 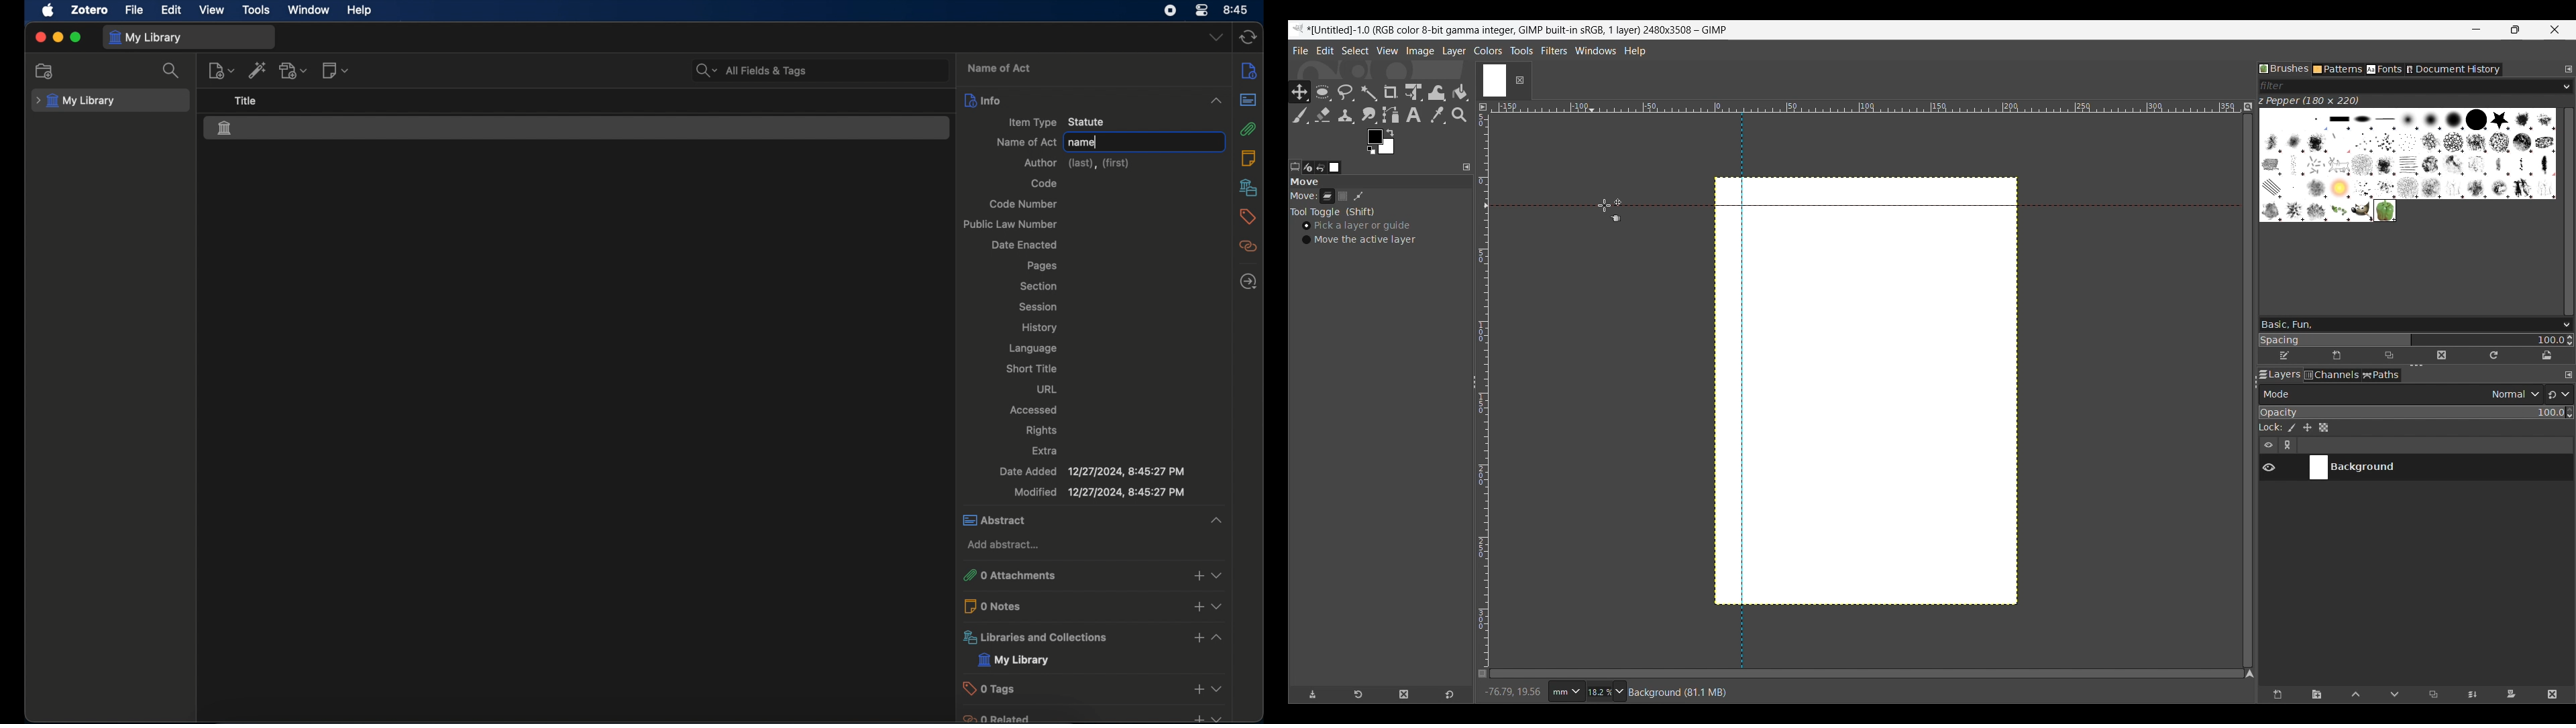 I want to click on abstract, so click(x=1076, y=520).